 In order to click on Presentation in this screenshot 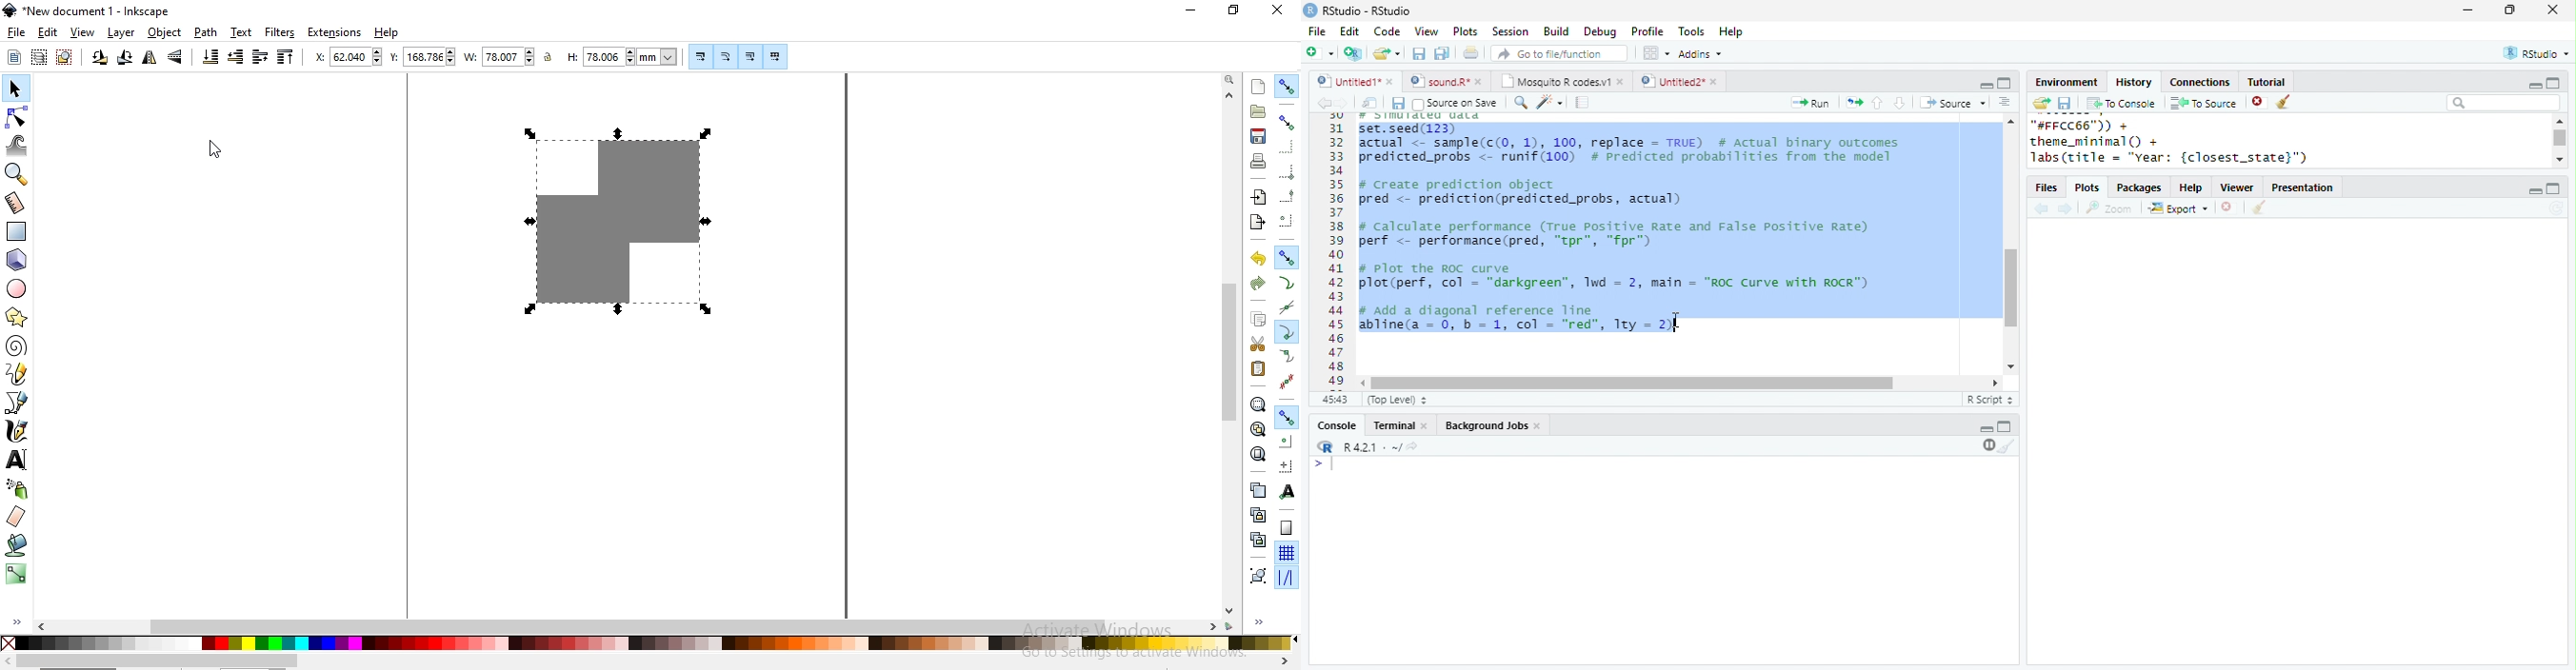, I will do `click(2303, 188)`.